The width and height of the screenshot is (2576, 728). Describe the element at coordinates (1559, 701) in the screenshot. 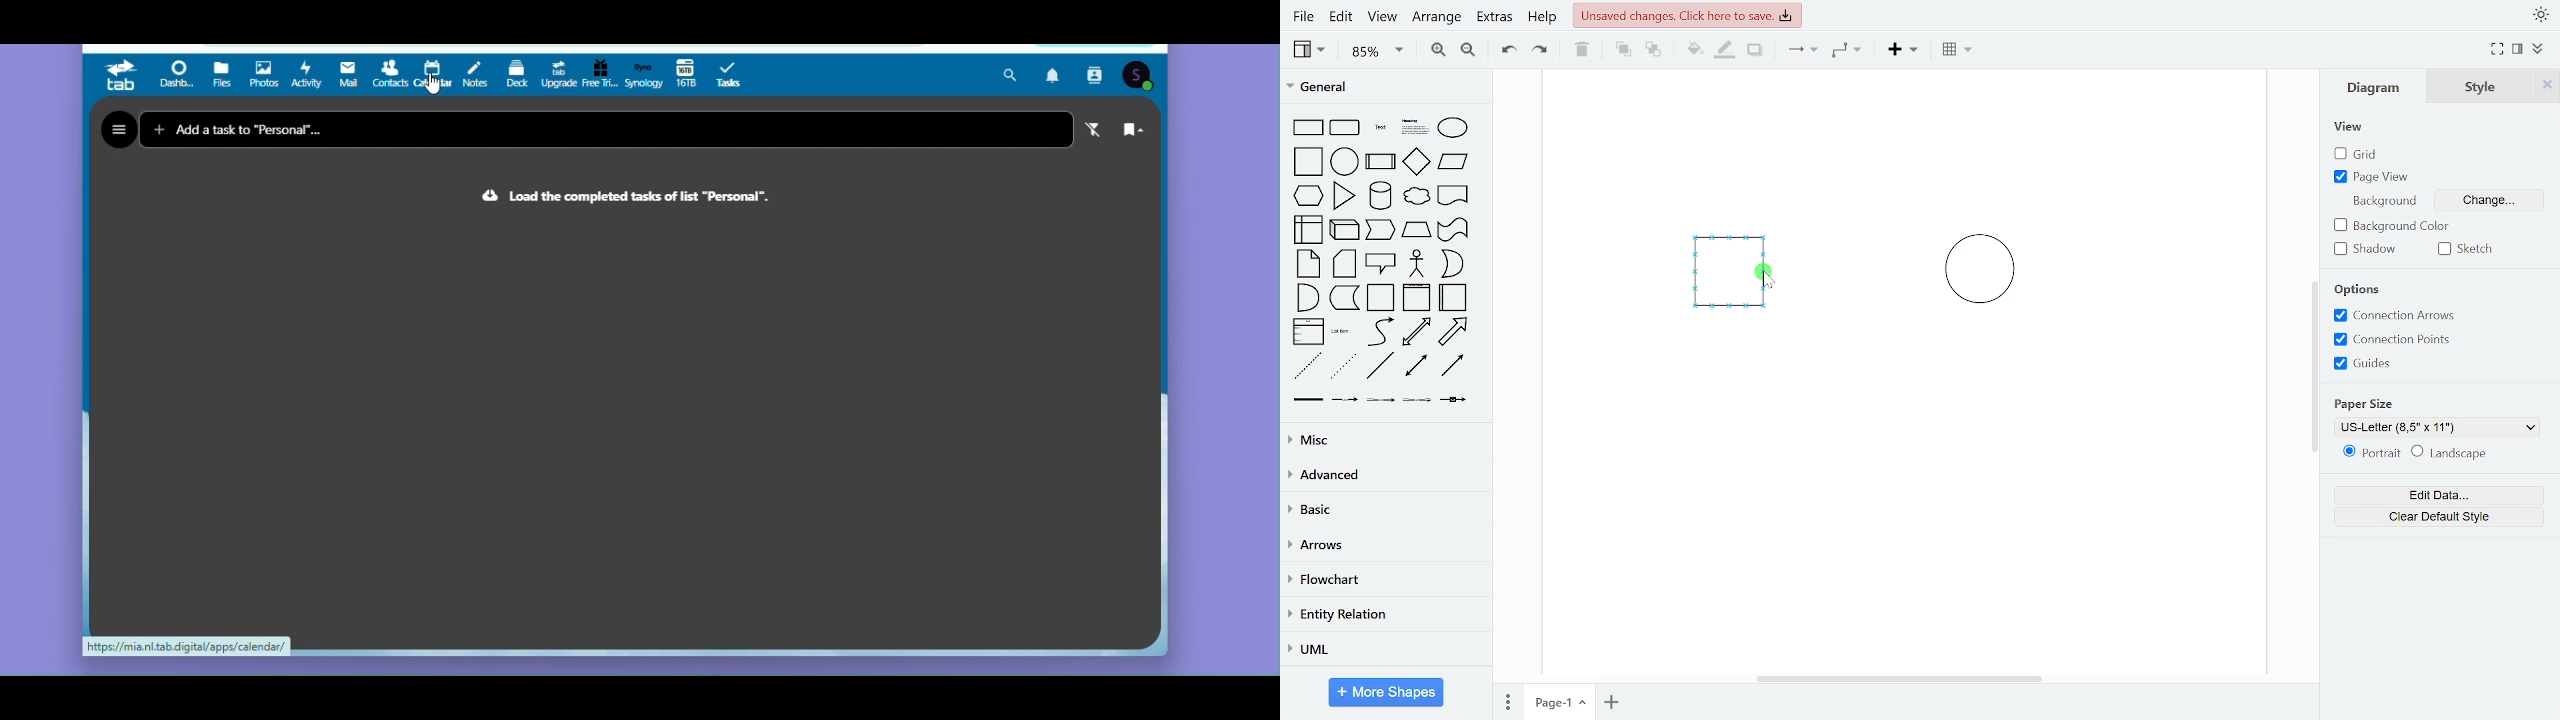

I see `current page` at that location.